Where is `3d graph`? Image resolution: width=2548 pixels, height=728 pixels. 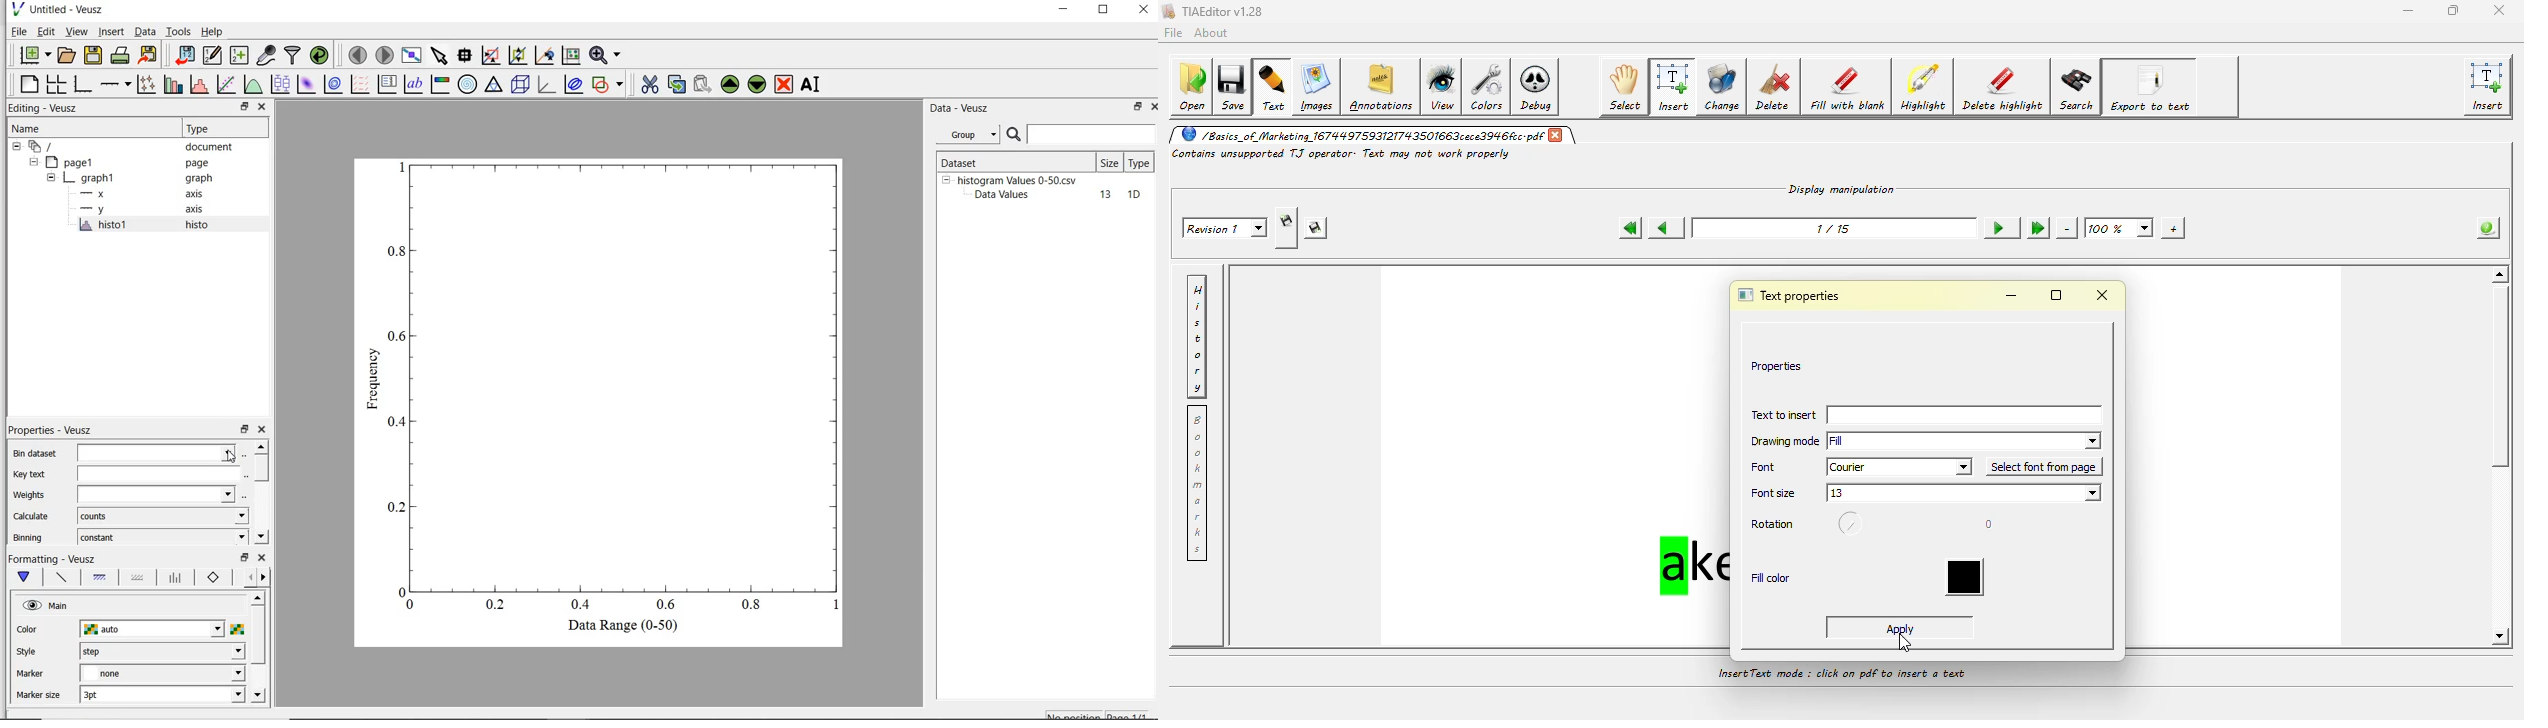 3d graph is located at coordinates (546, 85).